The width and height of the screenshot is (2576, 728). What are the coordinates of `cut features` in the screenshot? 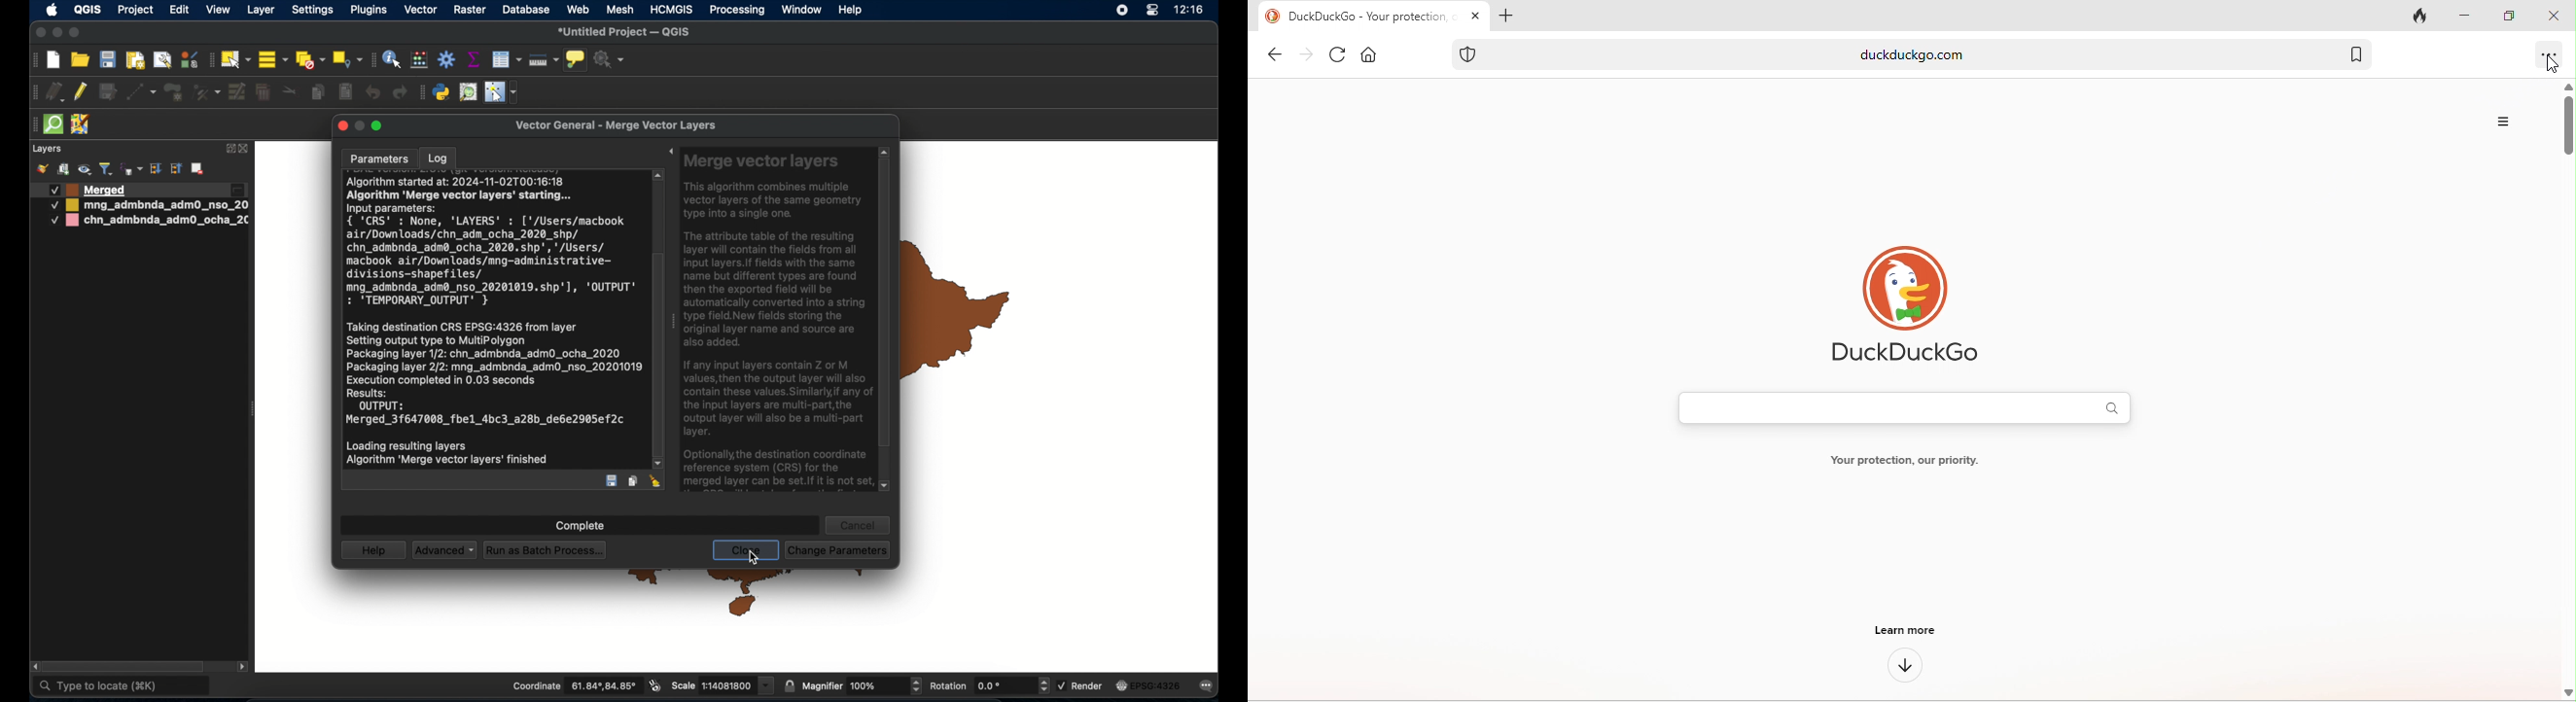 It's located at (291, 92).